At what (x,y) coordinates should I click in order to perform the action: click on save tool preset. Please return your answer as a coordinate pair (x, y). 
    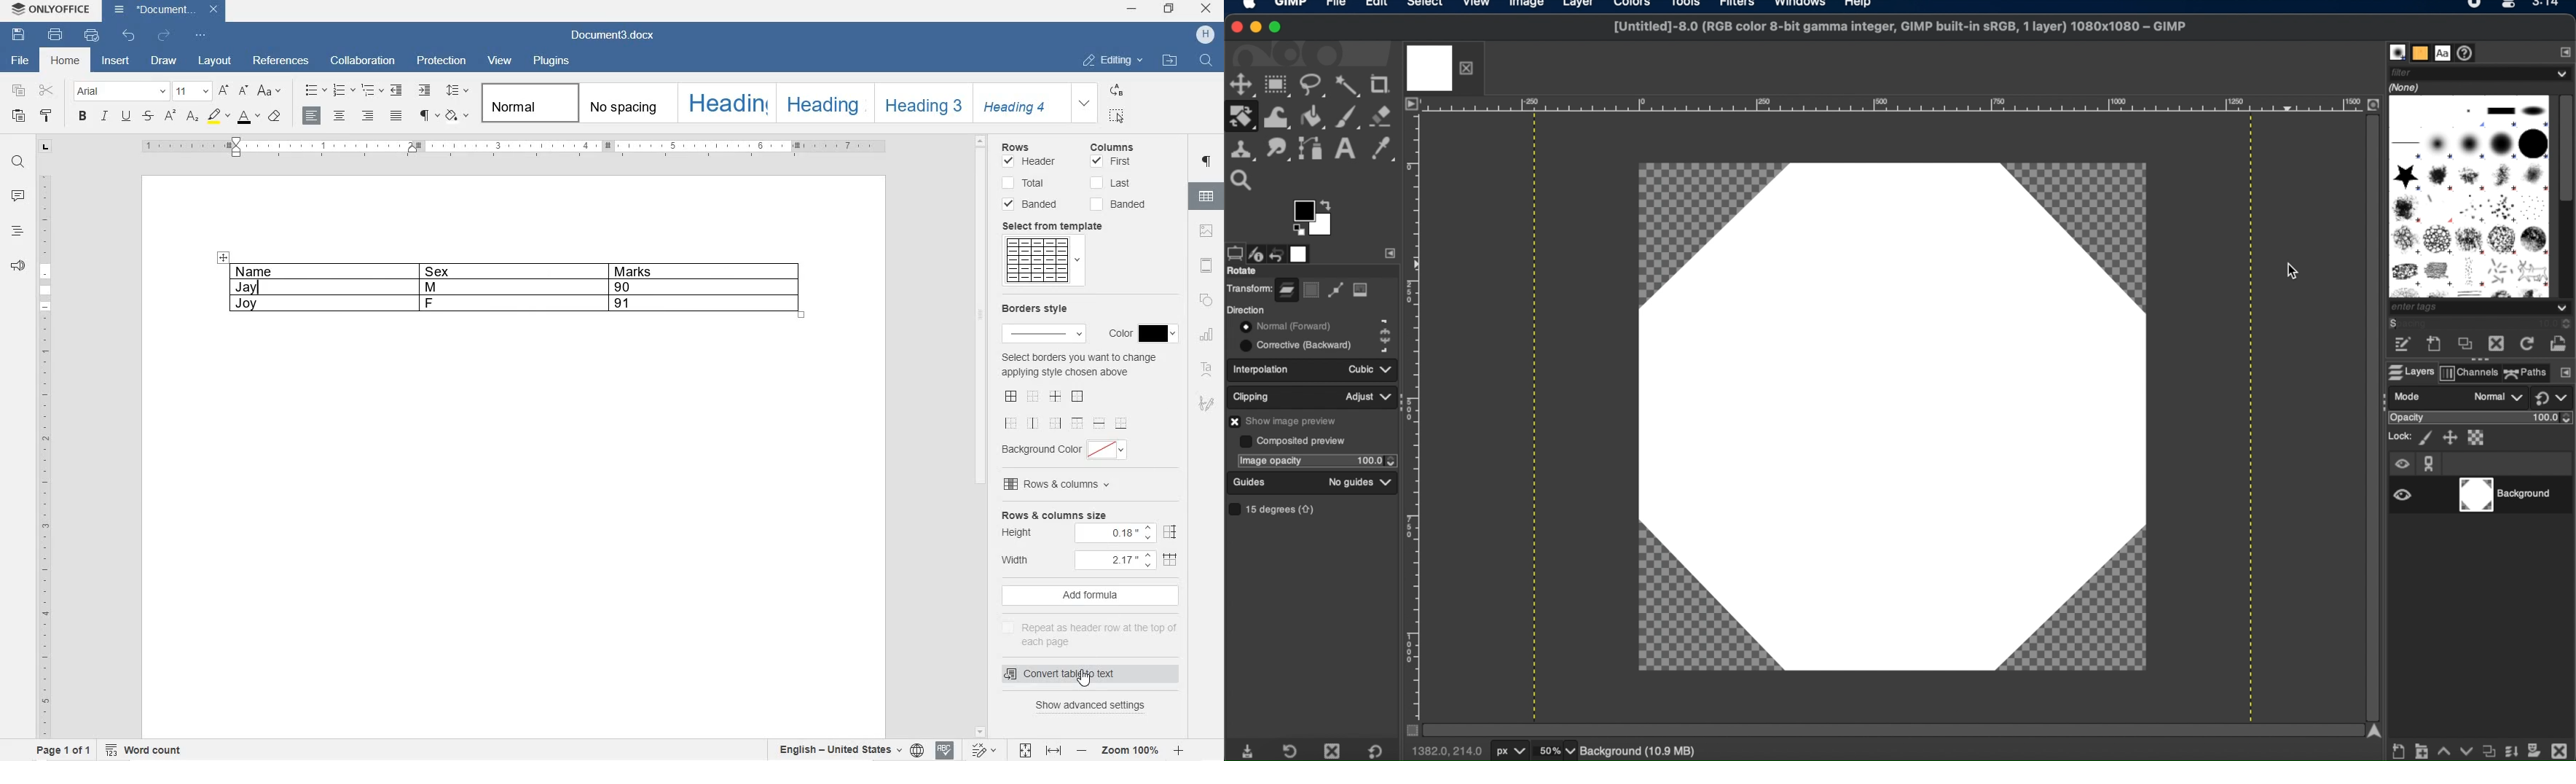
    Looking at the image, I should click on (1250, 750).